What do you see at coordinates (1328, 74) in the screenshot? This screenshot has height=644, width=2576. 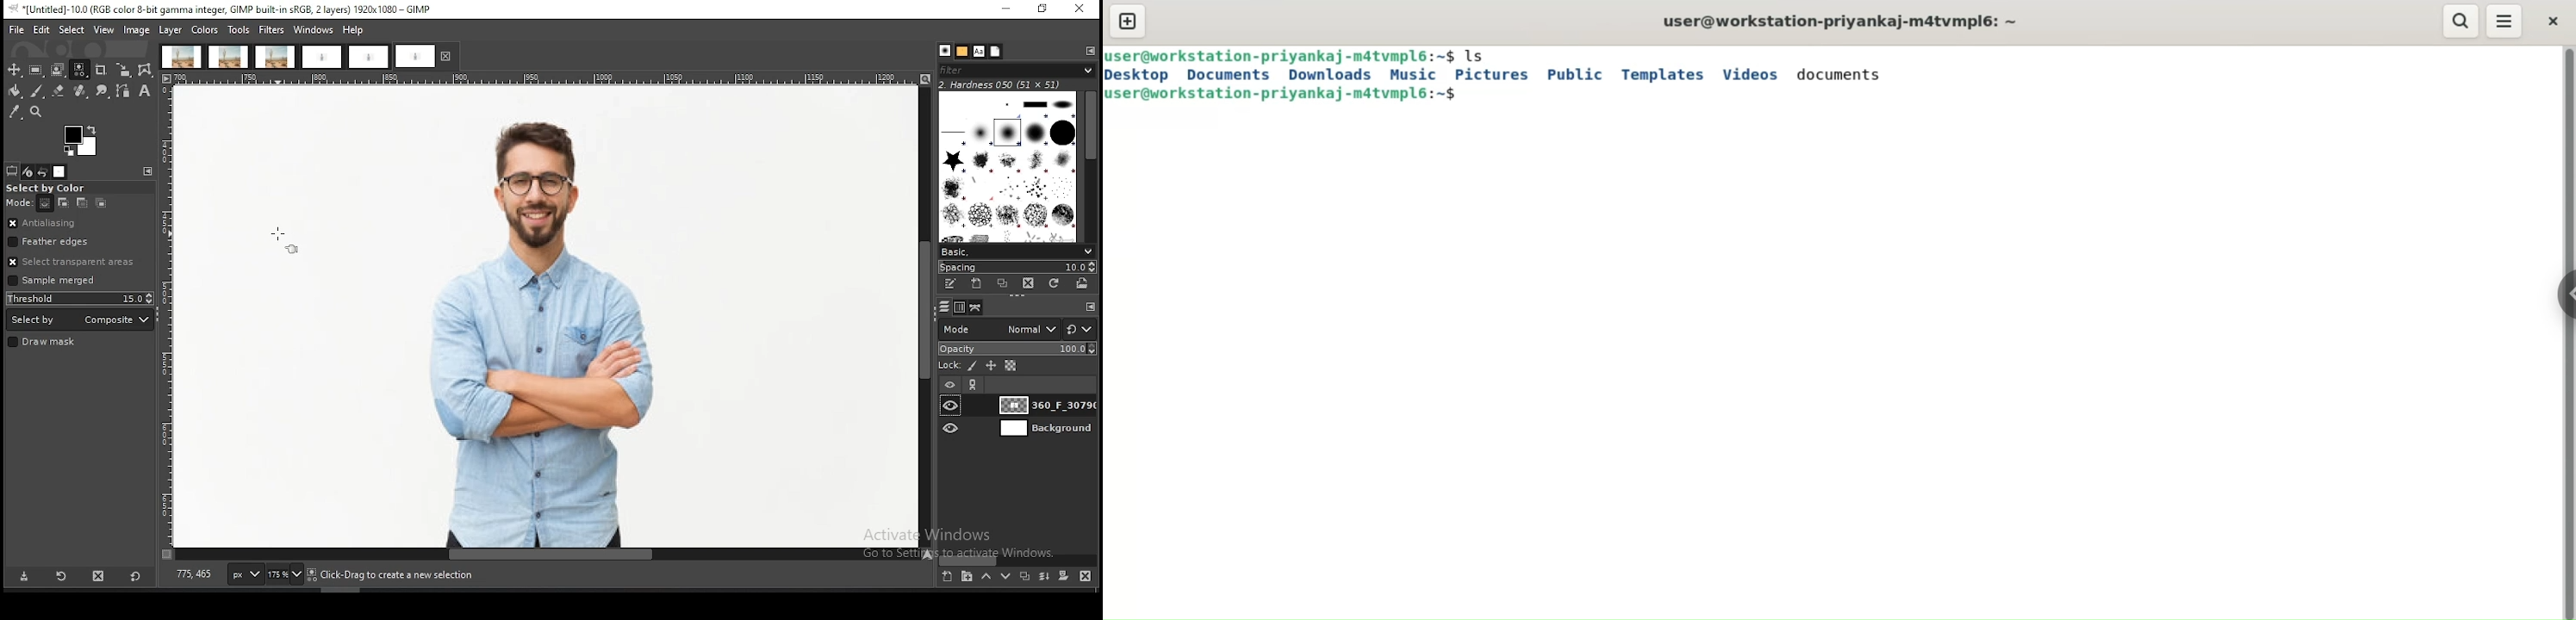 I see `downloads` at bounding box center [1328, 74].